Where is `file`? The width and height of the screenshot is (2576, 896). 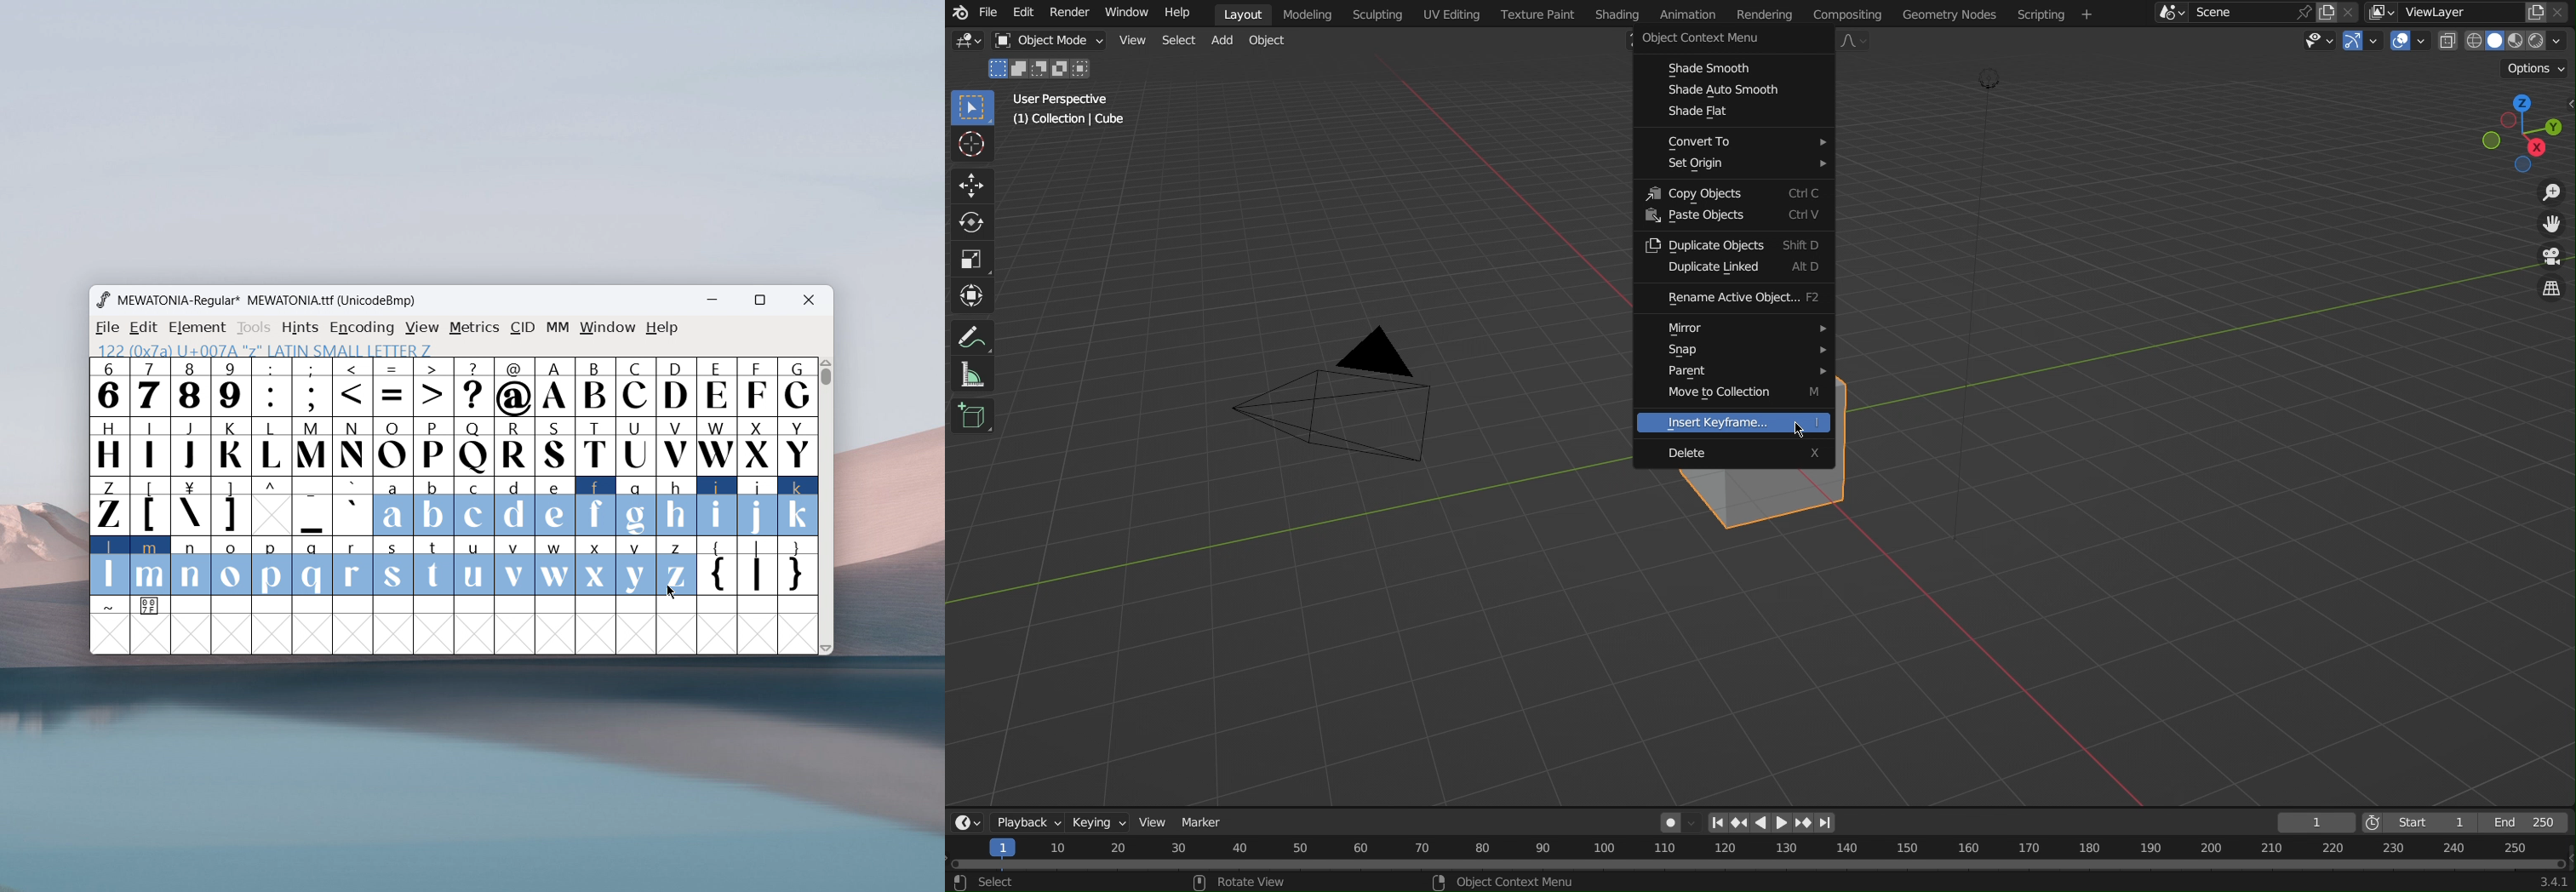 file is located at coordinates (105, 328).